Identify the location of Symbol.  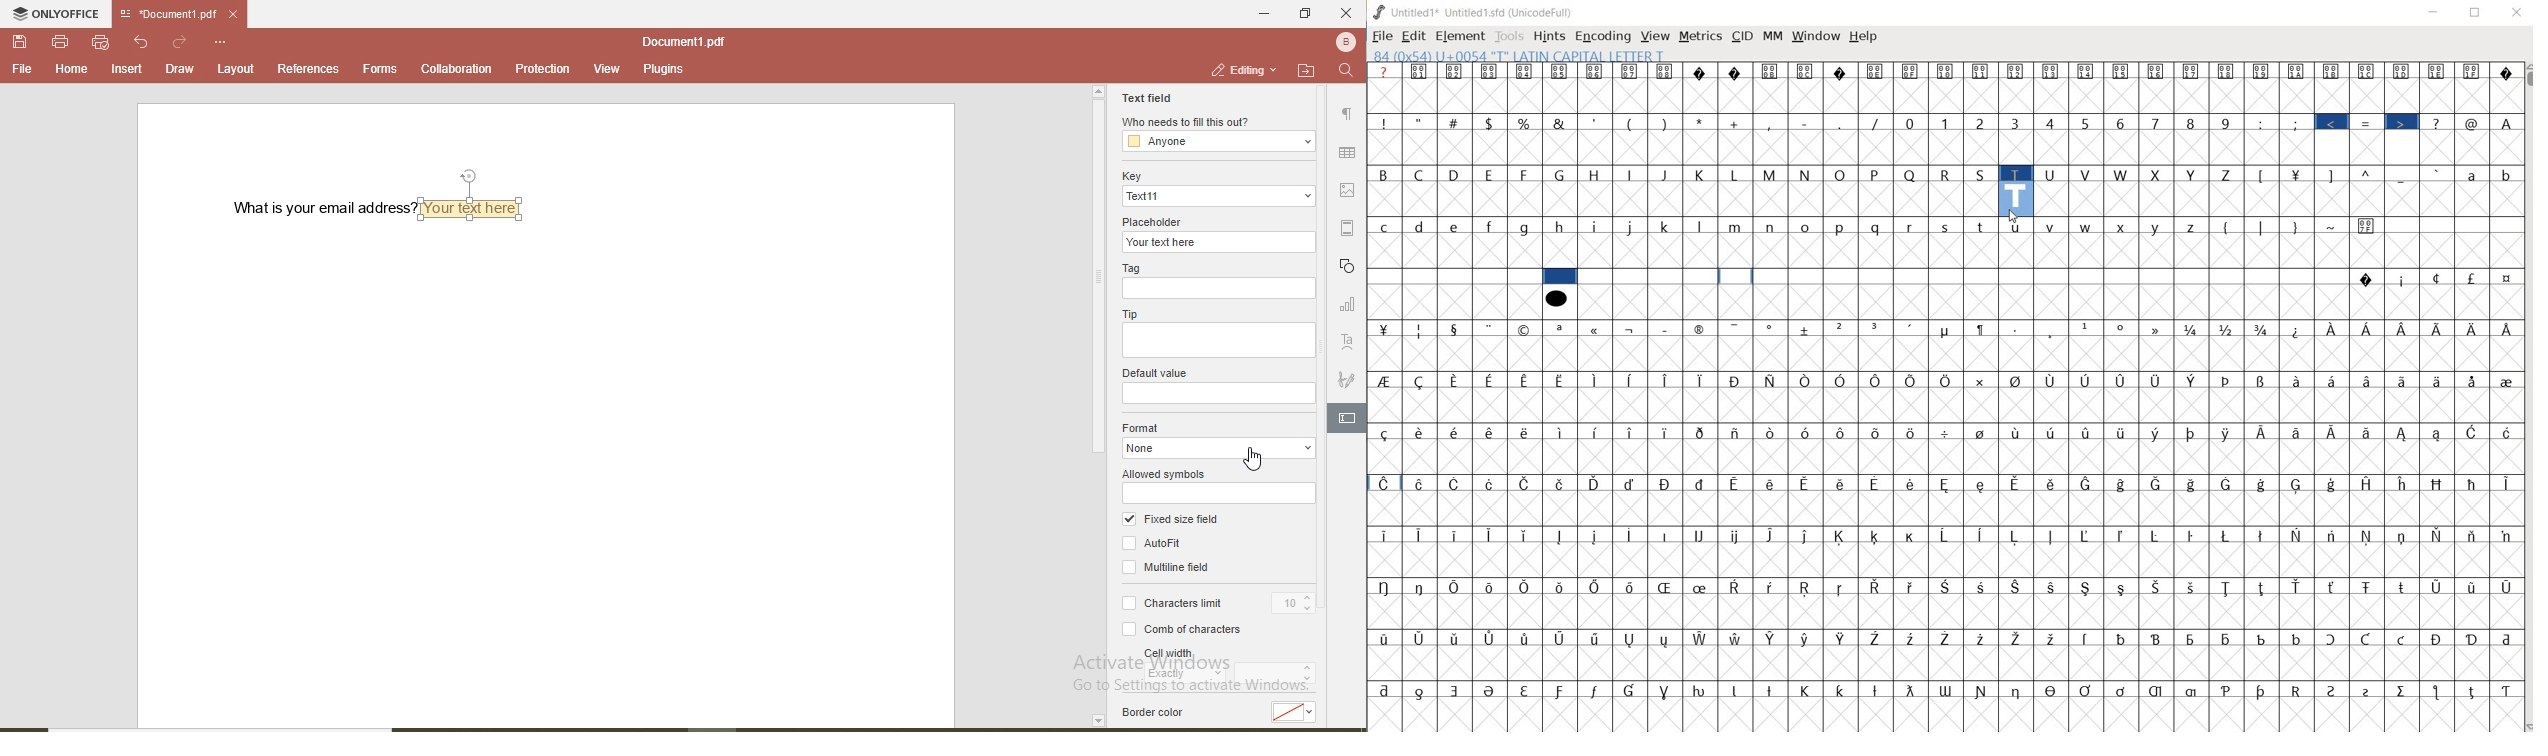
(1632, 433).